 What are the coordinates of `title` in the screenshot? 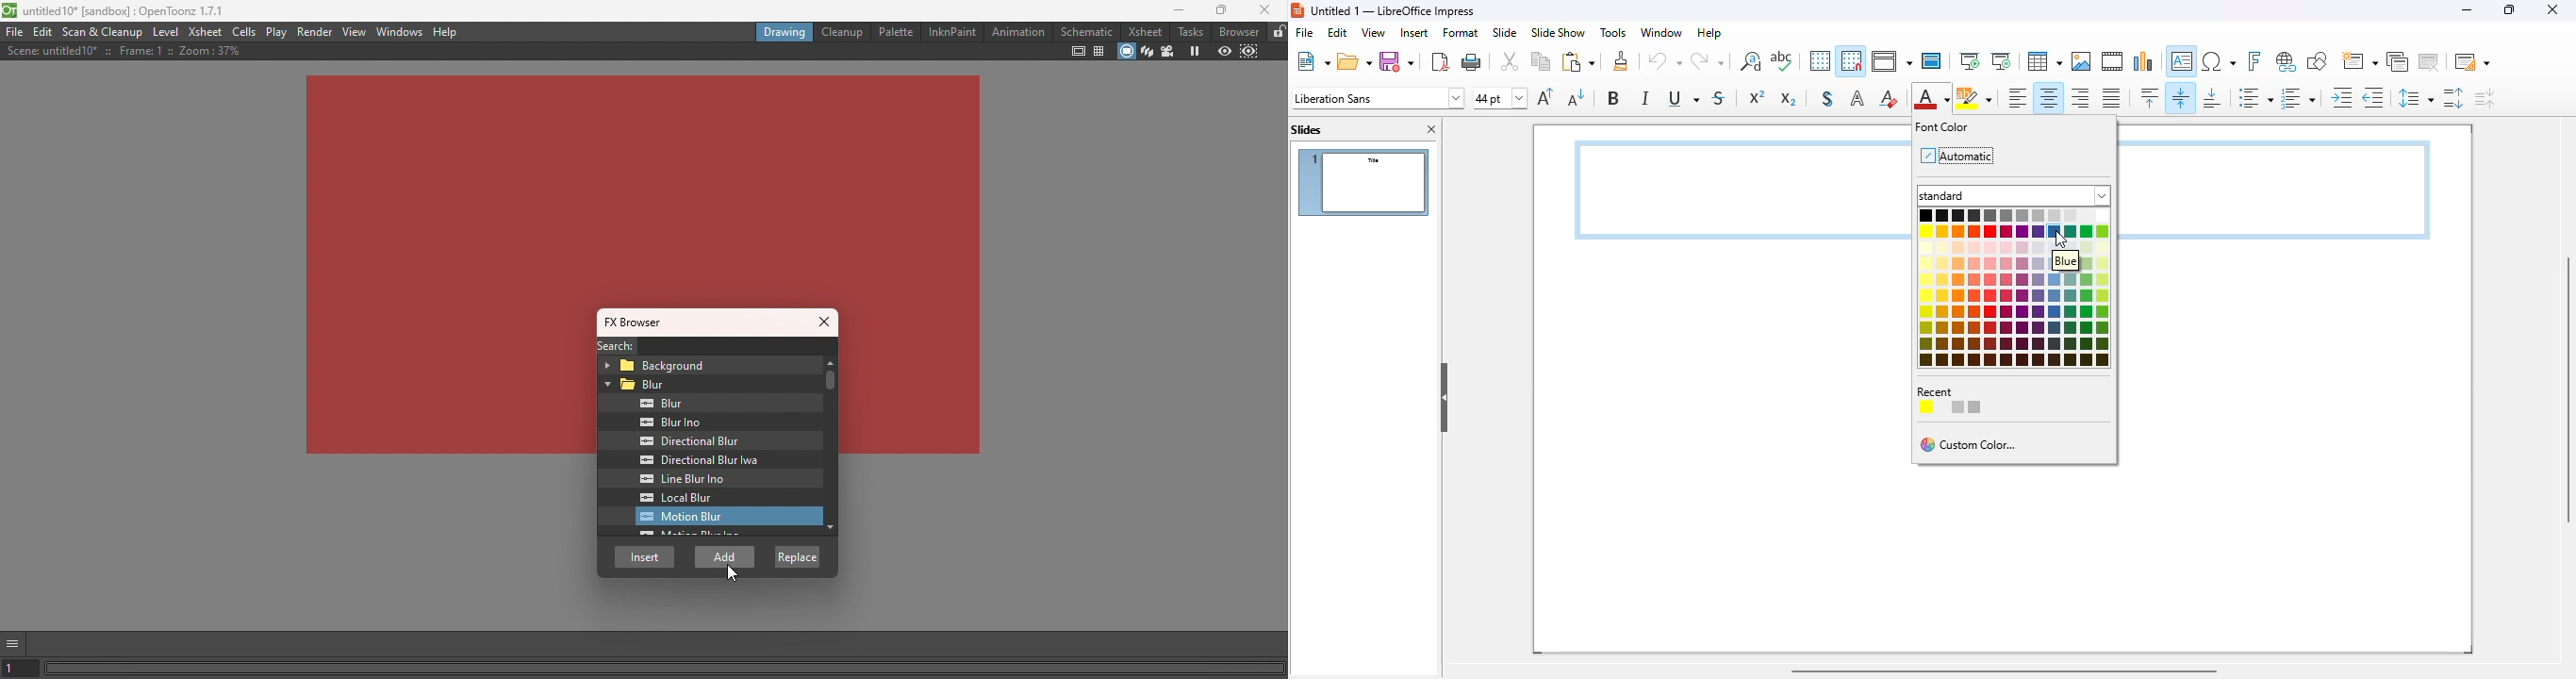 It's located at (1395, 10).